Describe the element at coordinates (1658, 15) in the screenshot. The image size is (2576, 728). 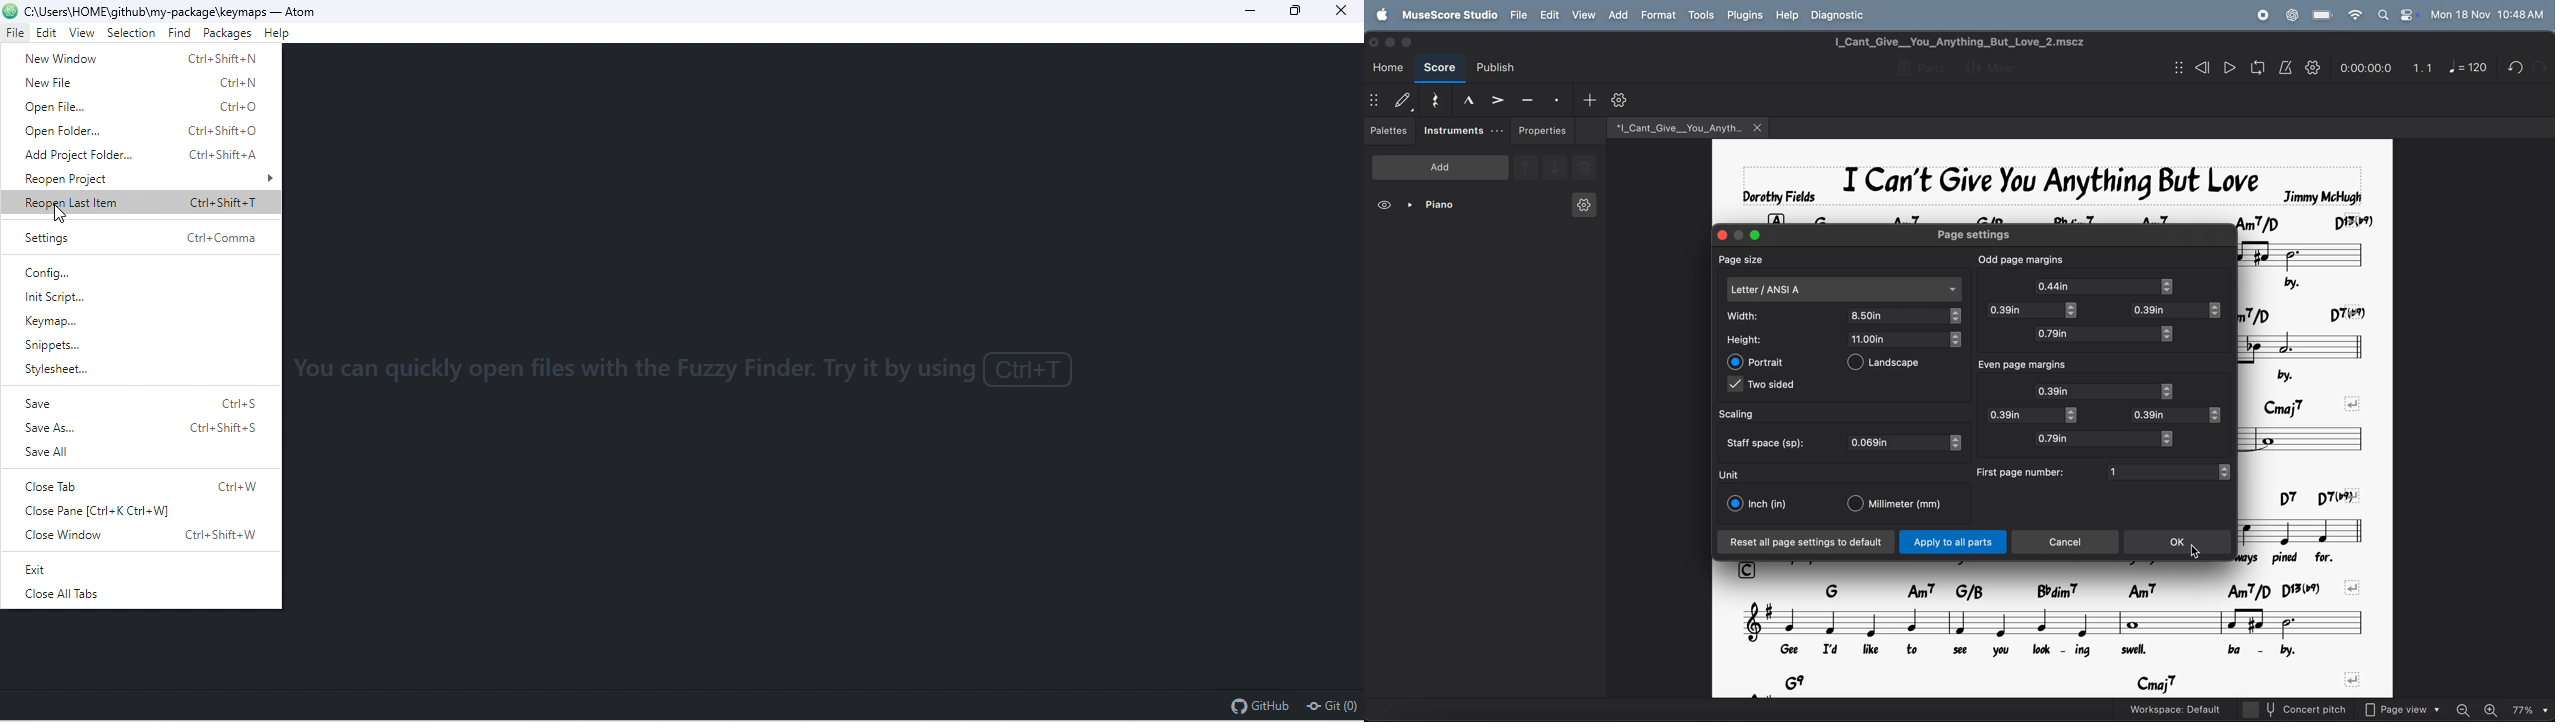
I see `format` at that location.